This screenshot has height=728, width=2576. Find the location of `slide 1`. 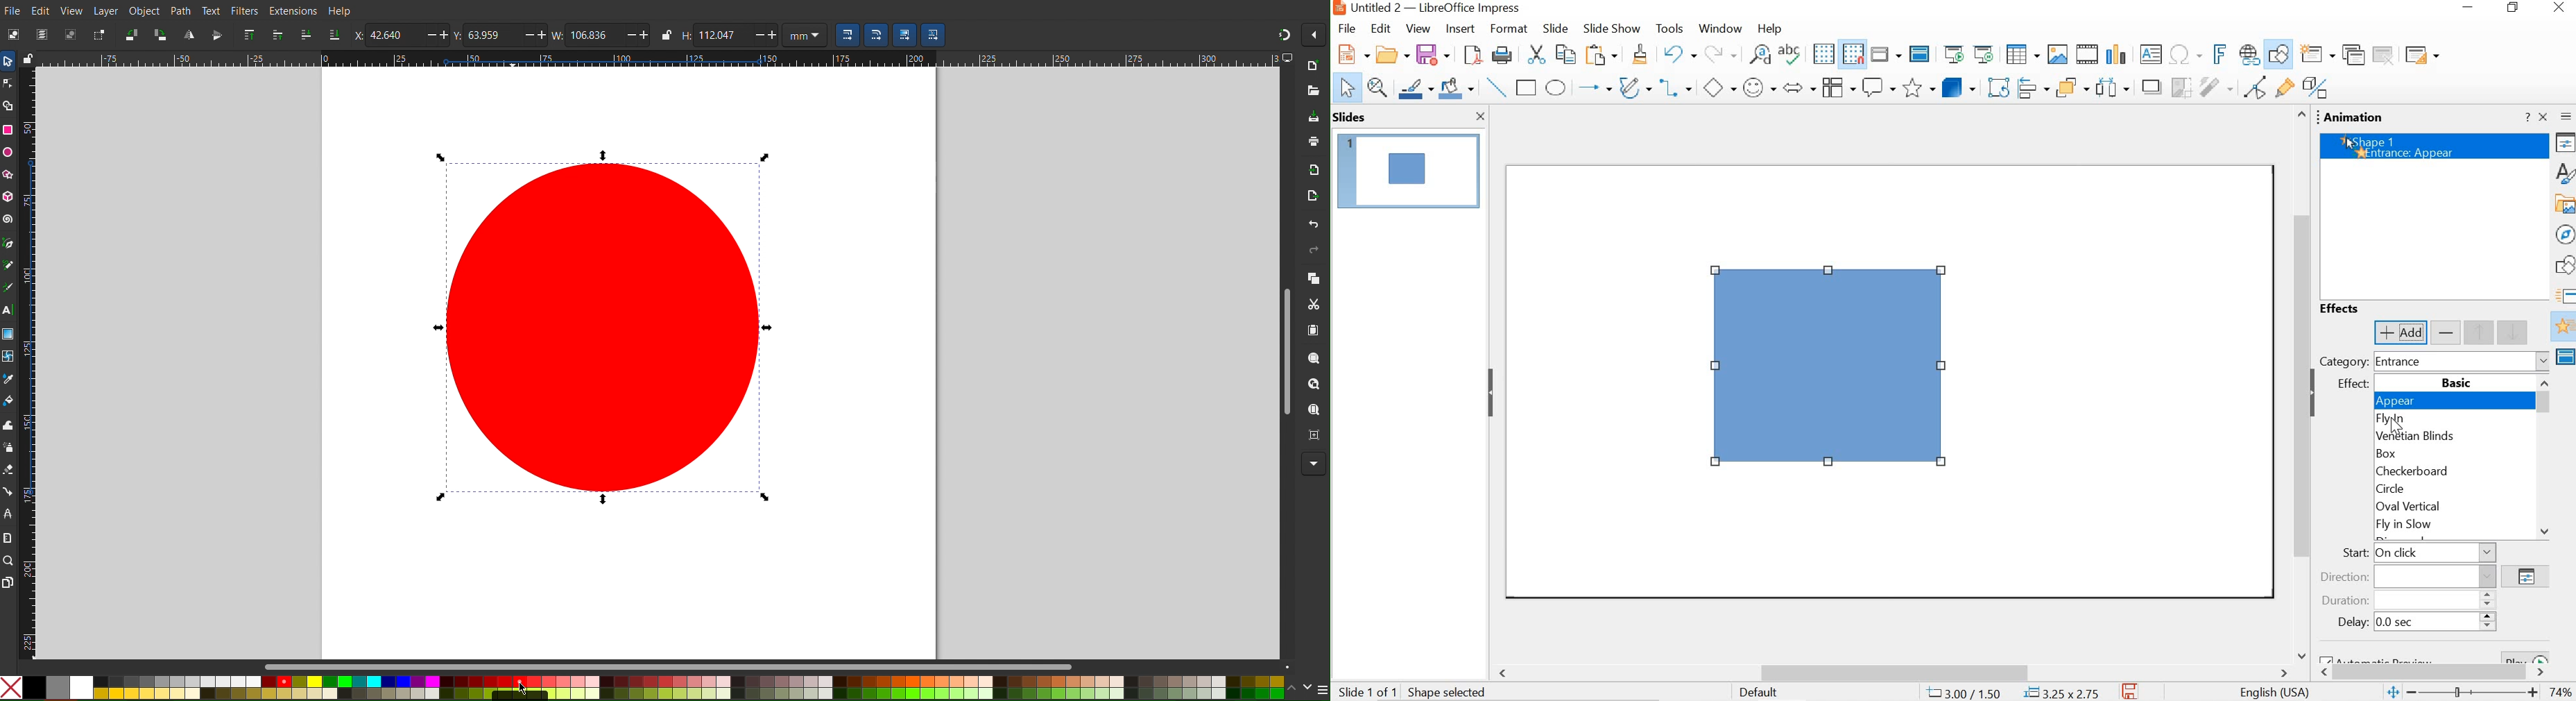

slide 1 is located at coordinates (1408, 170).